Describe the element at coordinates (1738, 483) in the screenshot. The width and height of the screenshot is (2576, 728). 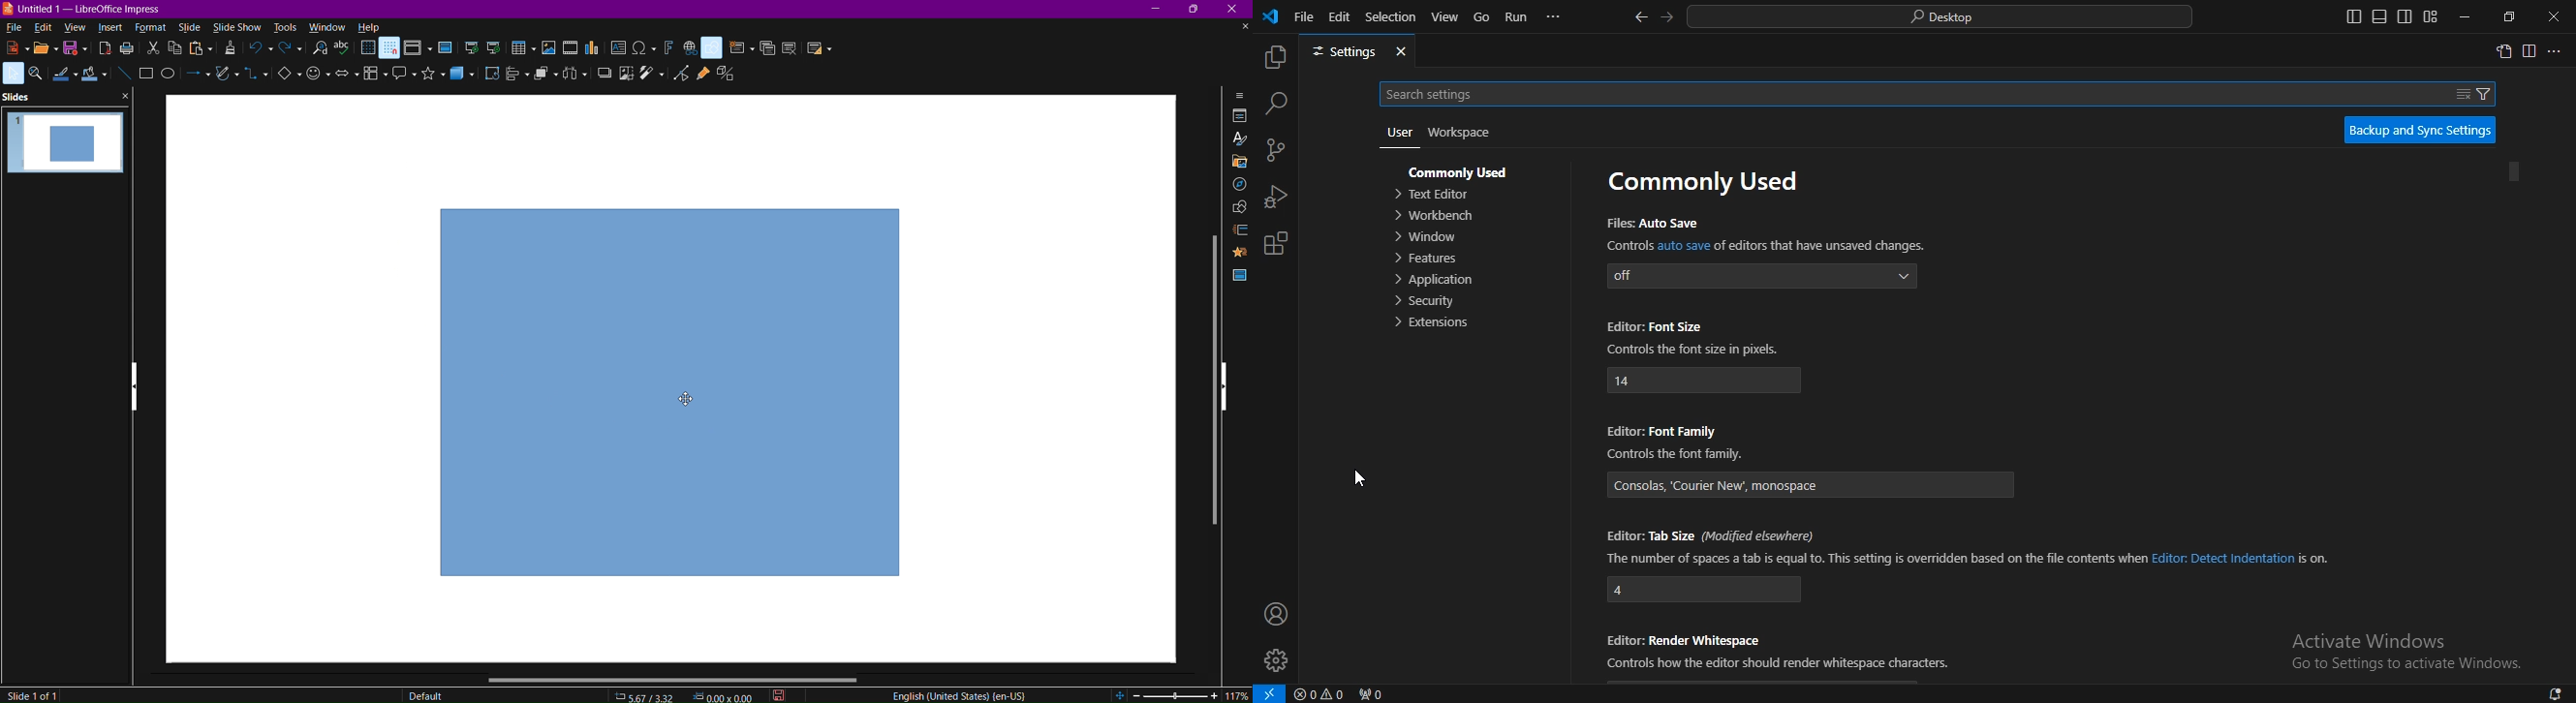
I see `‘Consolas, ‘Courier New’. monospace` at that location.